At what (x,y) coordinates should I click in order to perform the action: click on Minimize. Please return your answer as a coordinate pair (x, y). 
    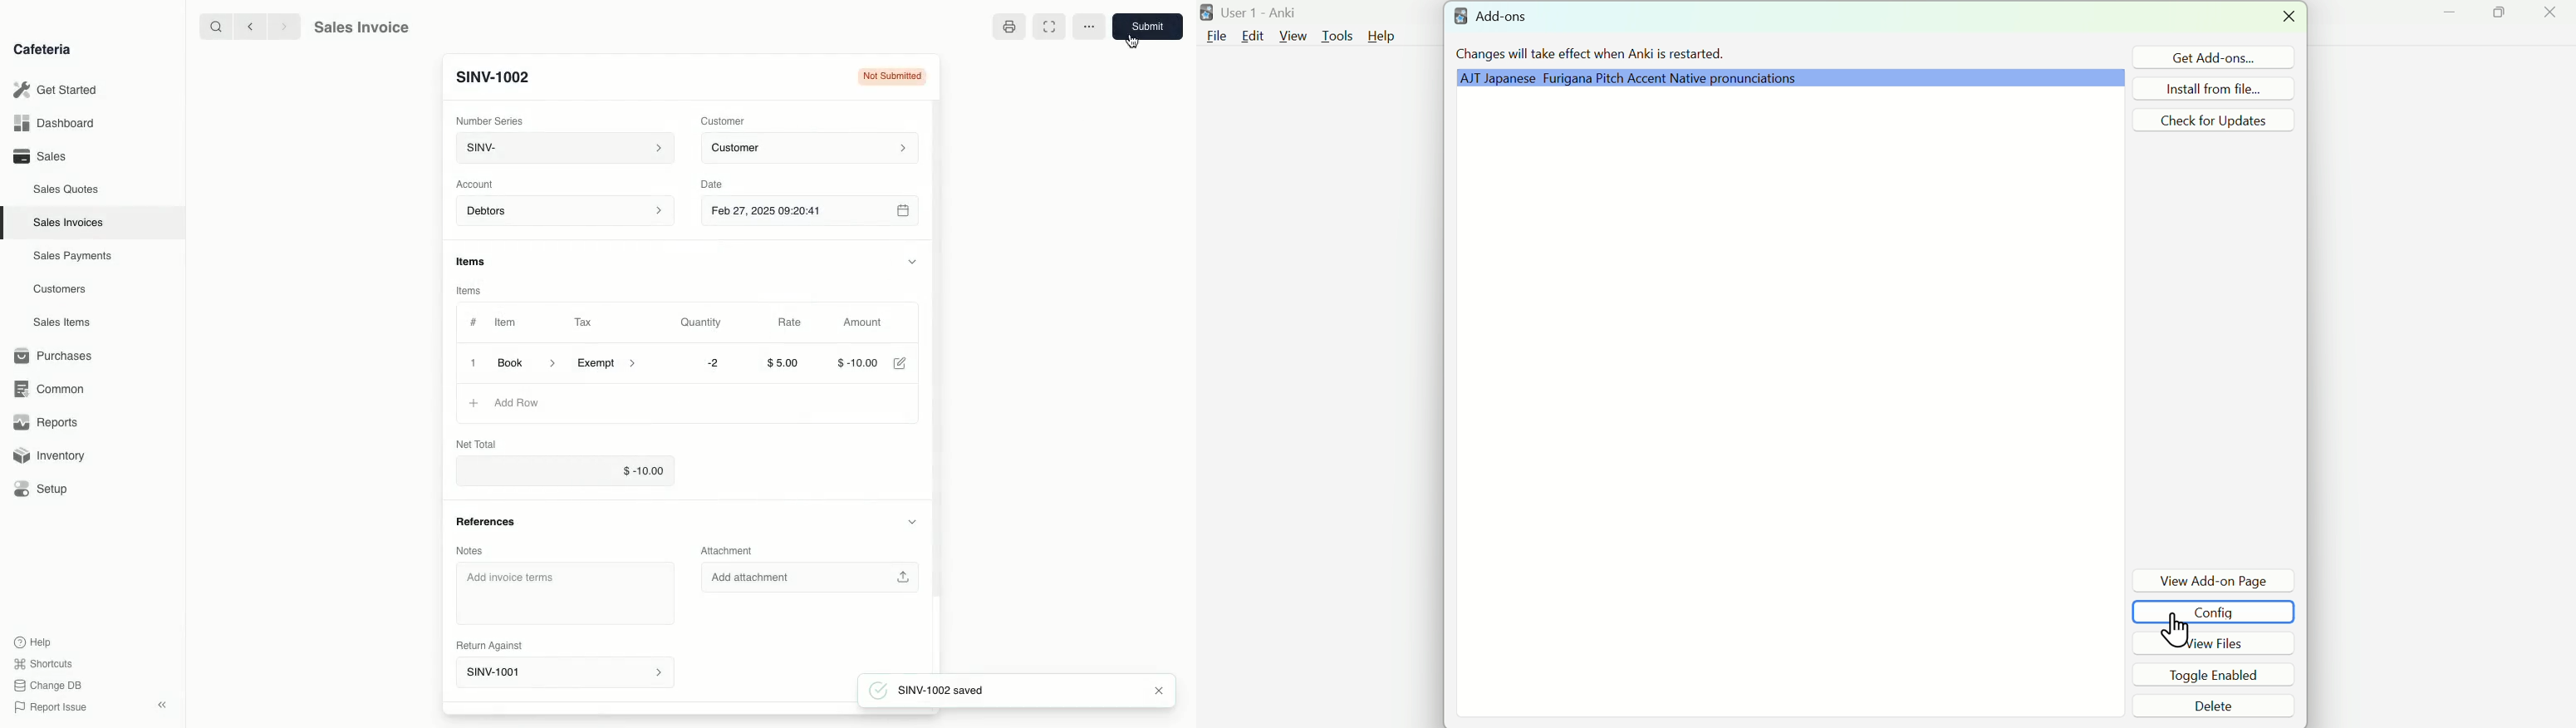
    Looking at the image, I should click on (2457, 19).